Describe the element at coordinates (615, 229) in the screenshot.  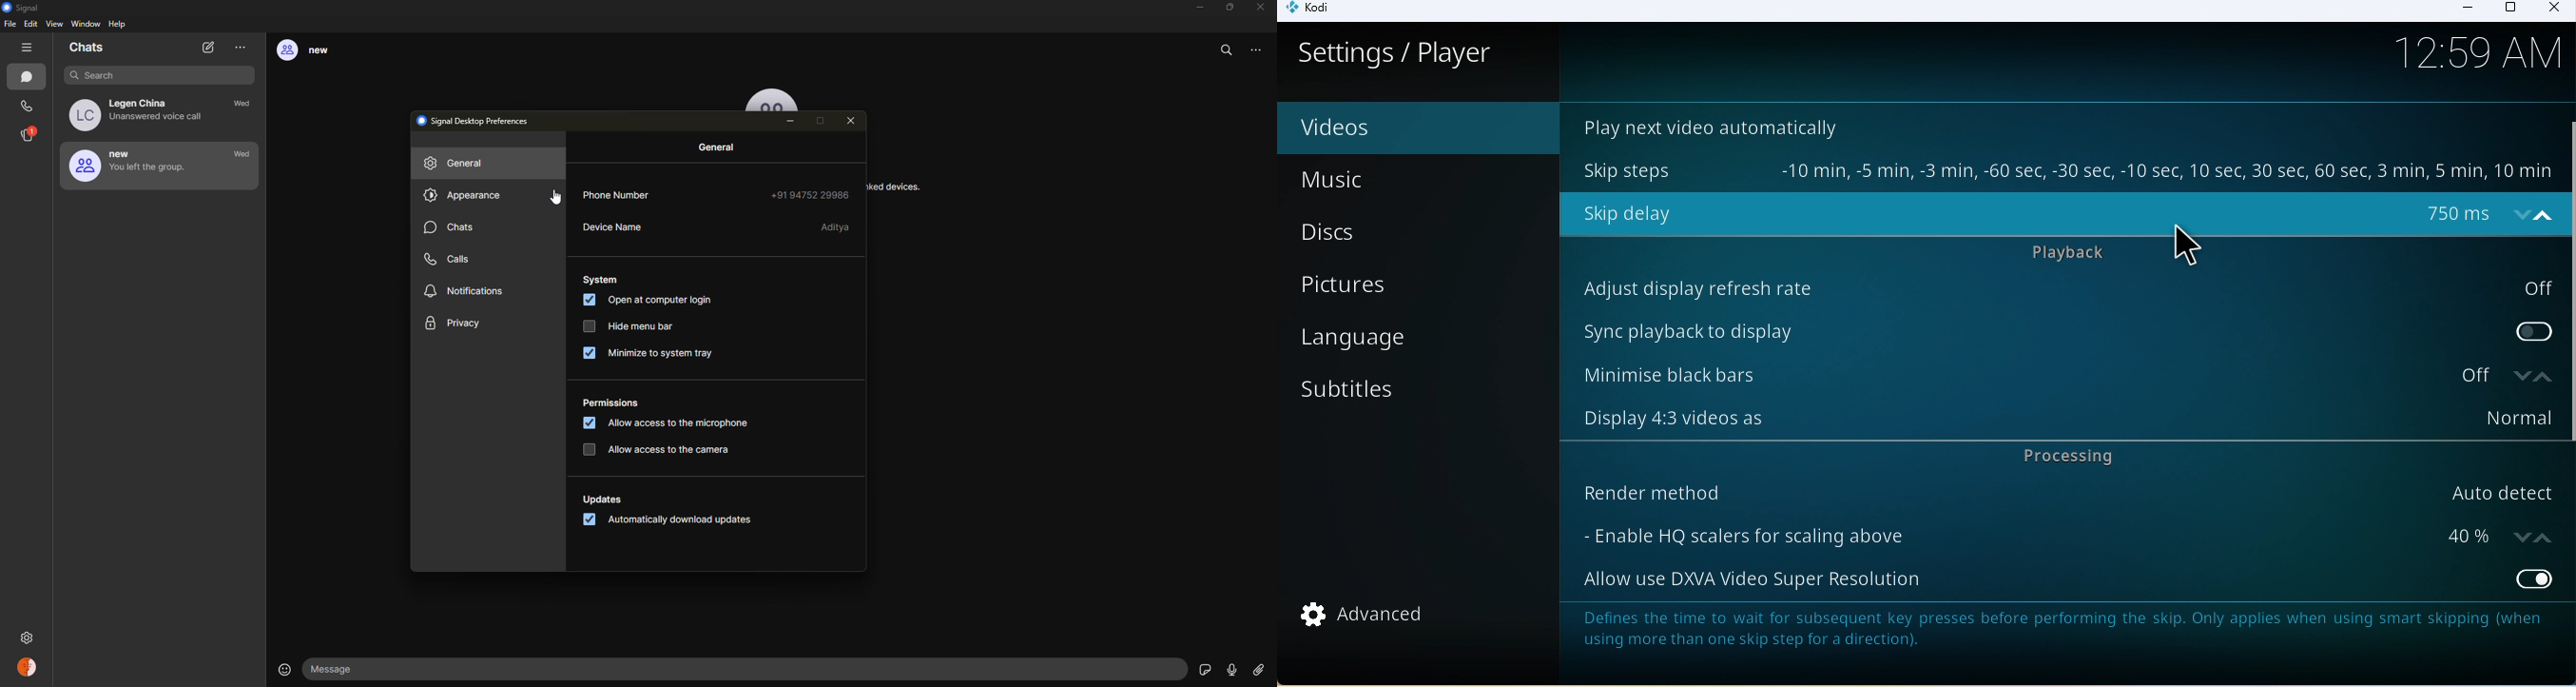
I see `device name` at that location.